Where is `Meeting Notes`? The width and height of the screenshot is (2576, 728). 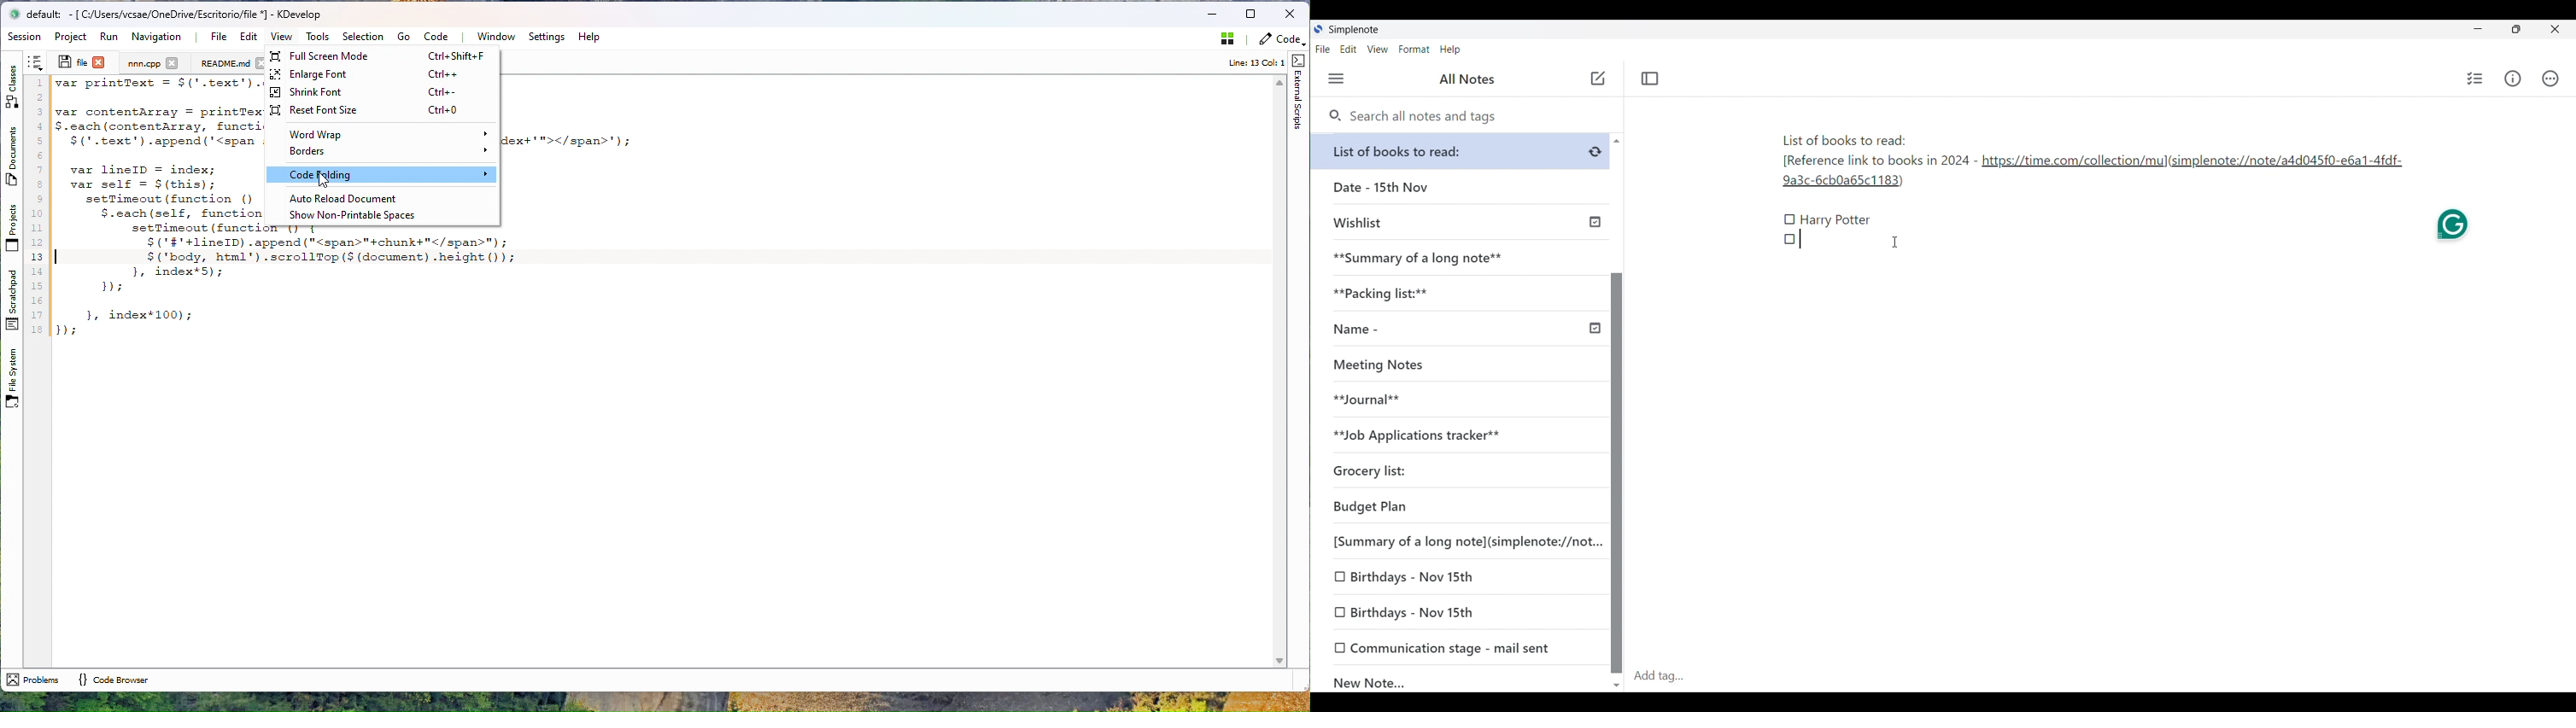 Meeting Notes is located at coordinates (1455, 365).